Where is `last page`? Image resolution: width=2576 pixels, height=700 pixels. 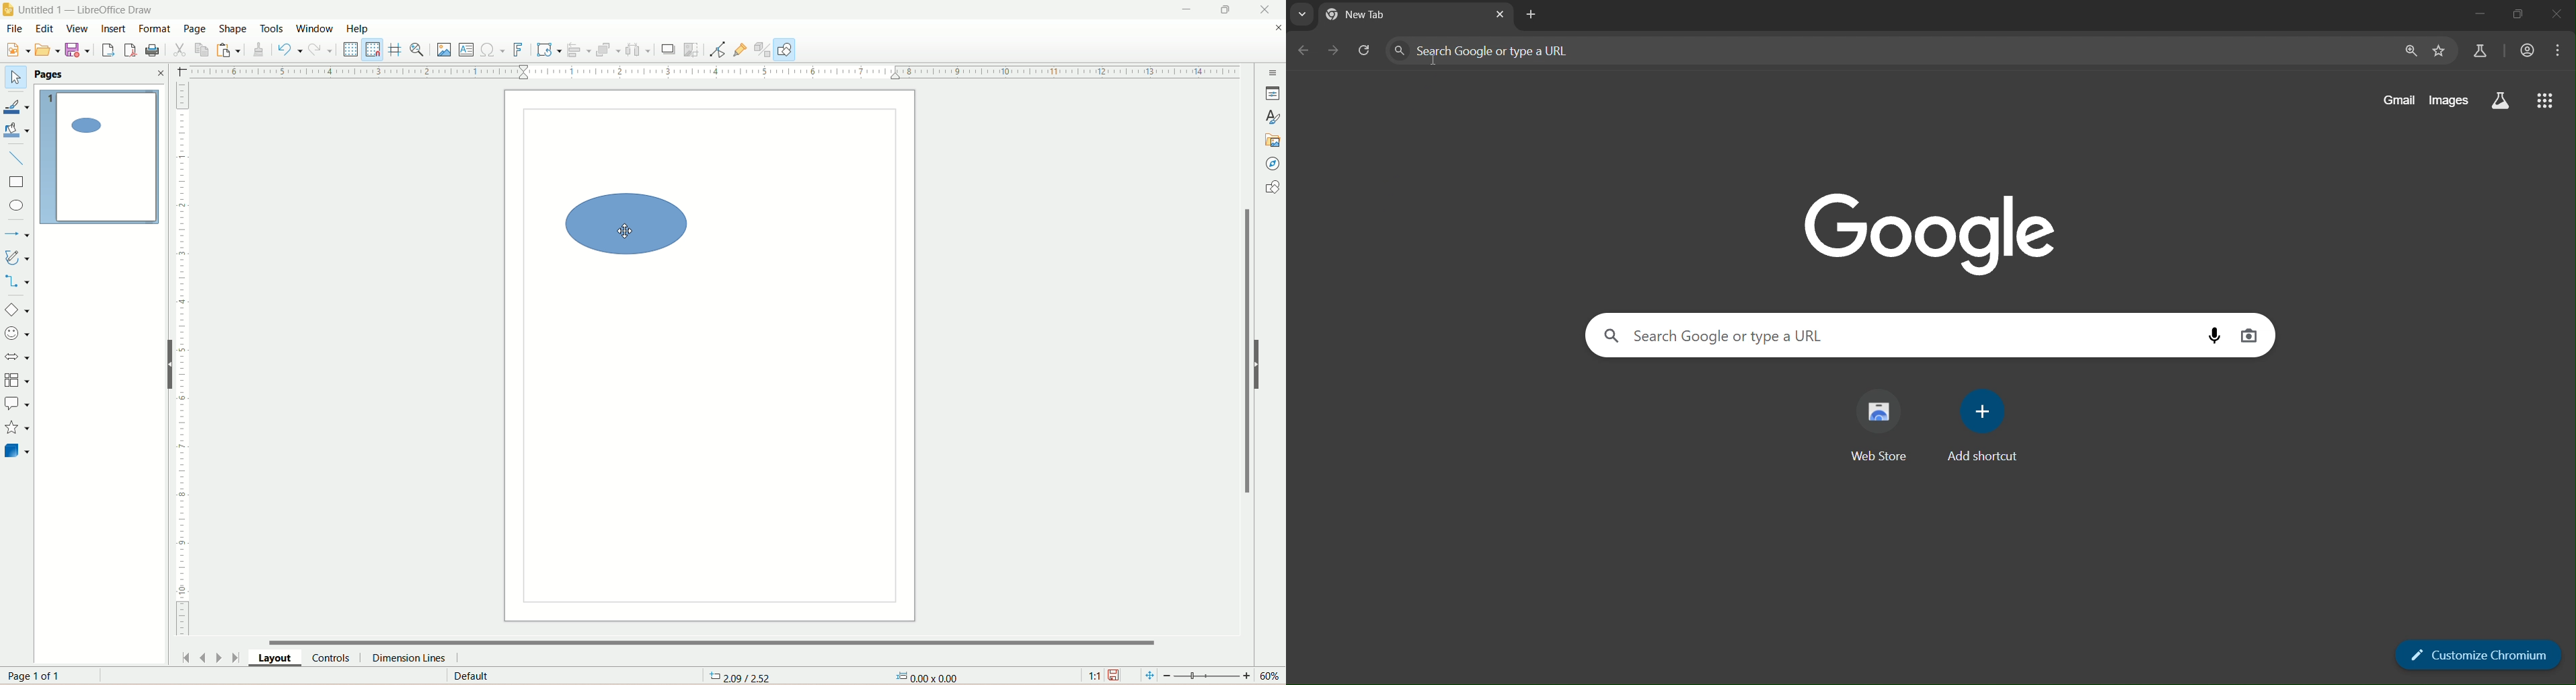 last page is located at coordinates (240, 658).